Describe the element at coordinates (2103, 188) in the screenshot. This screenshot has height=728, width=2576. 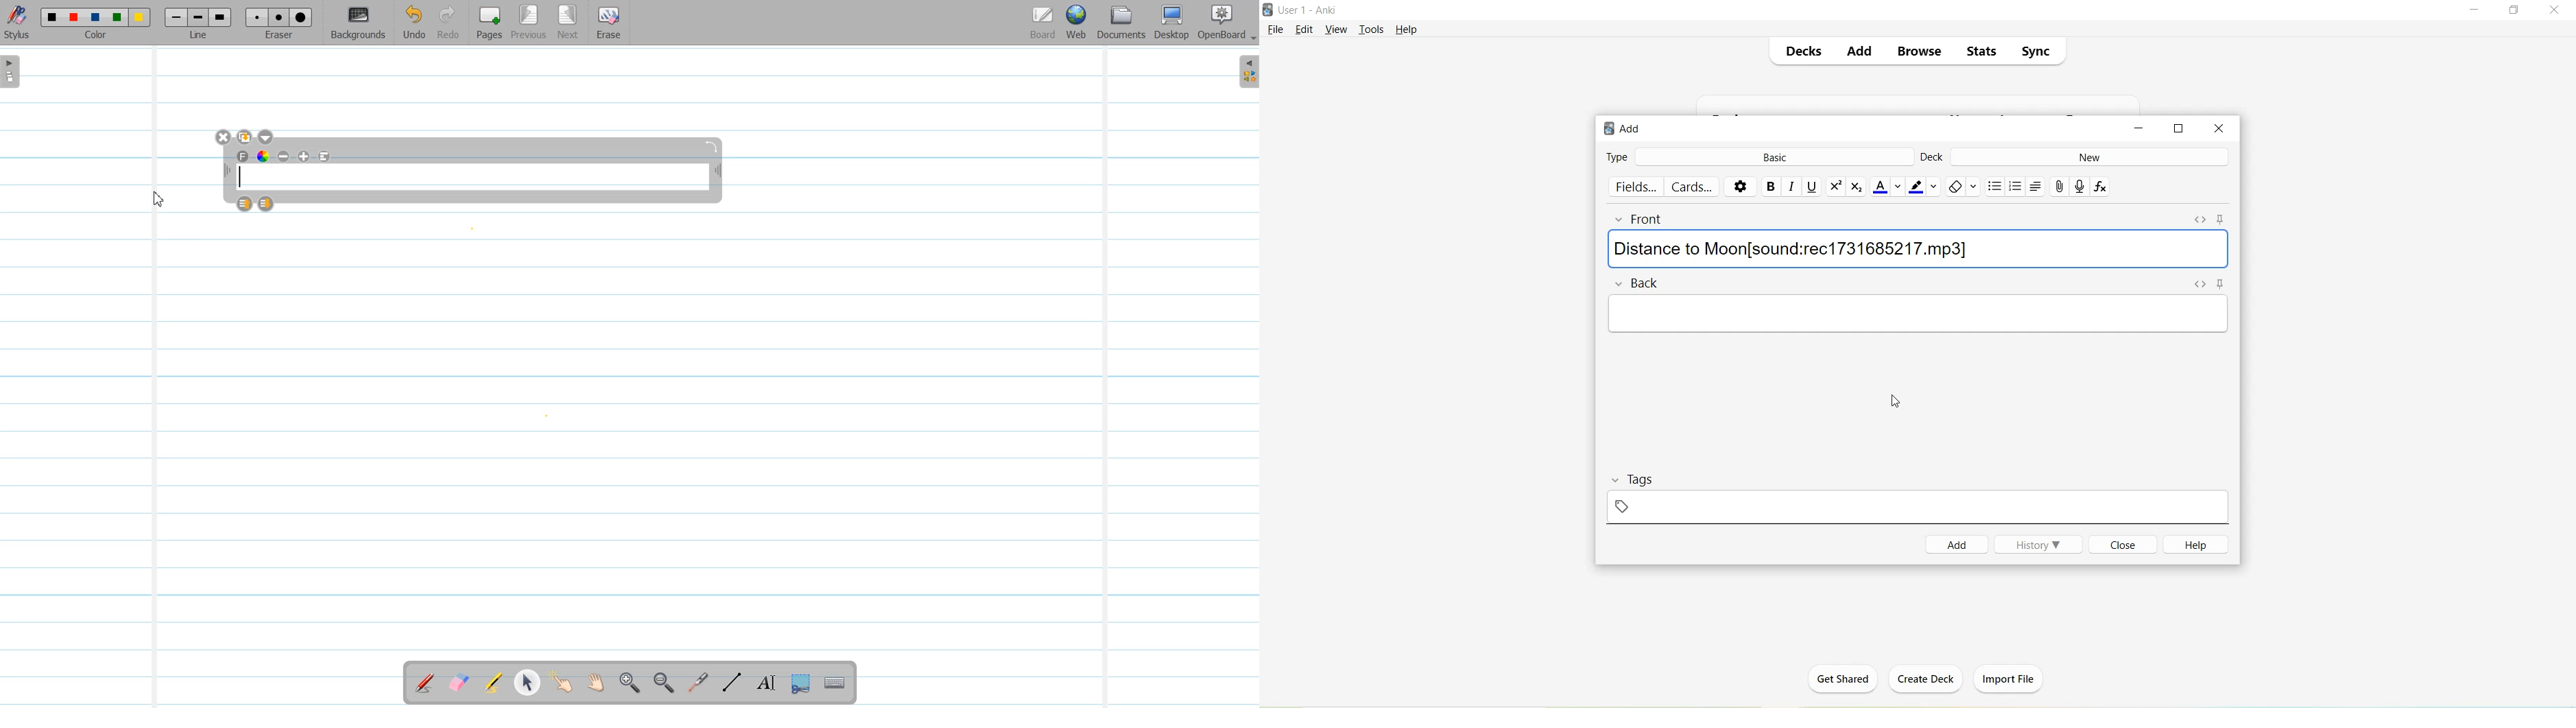
I see `Equations` at that location.